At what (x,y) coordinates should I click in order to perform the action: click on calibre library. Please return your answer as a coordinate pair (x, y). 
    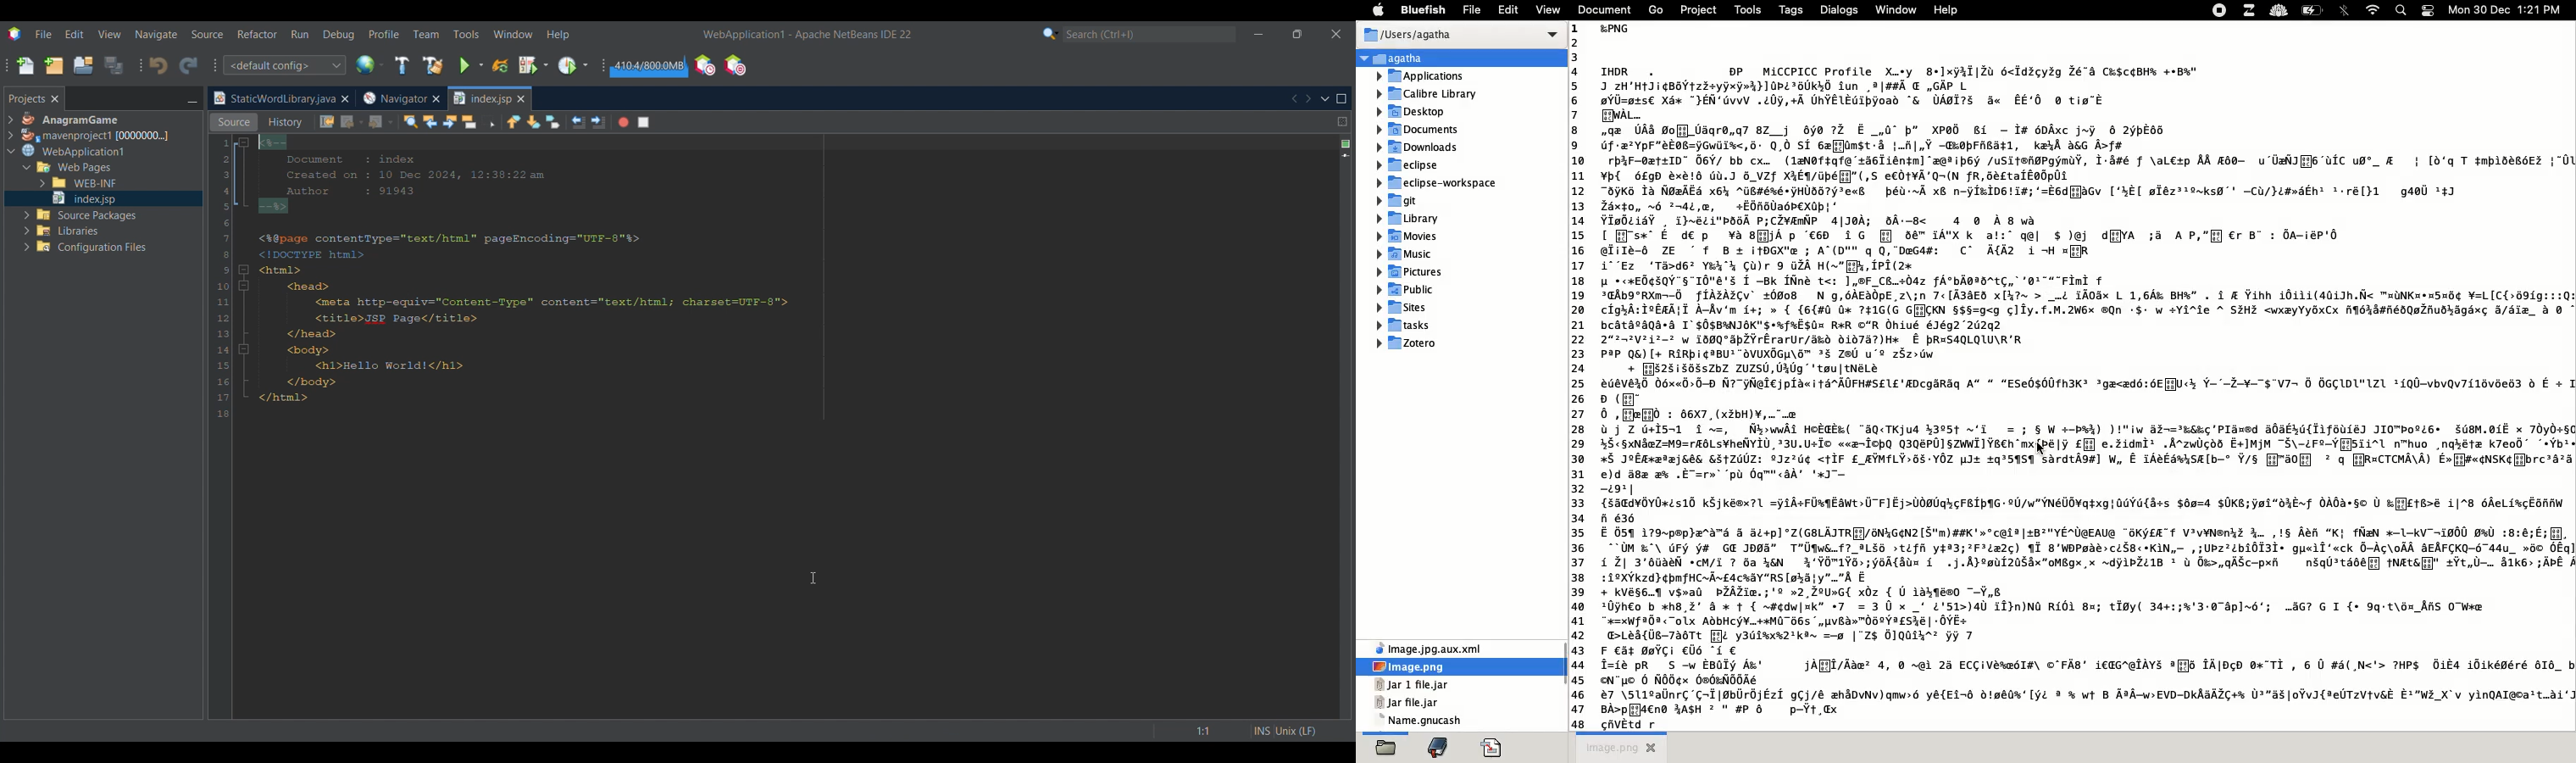
    Looking at the image, I should click on (1427, 95).